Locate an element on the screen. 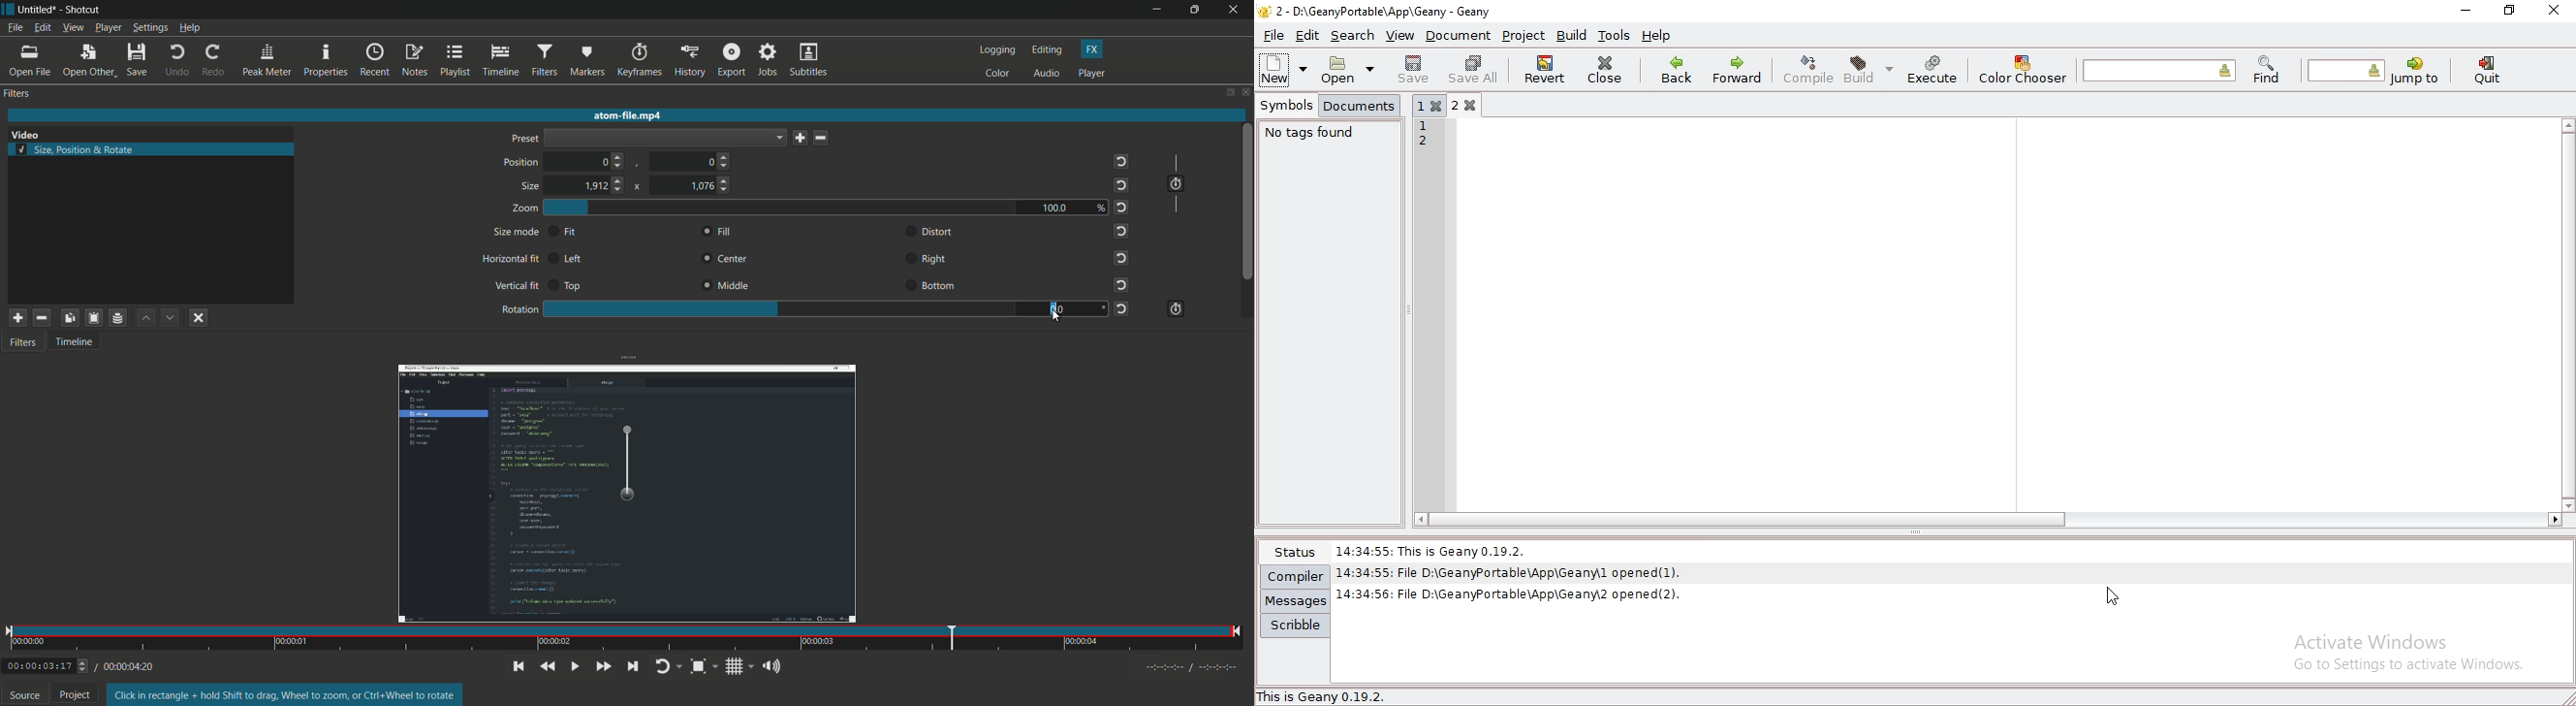 This screenshot has width=2576, height=728. move filter up is located at coordinates (146, 318).